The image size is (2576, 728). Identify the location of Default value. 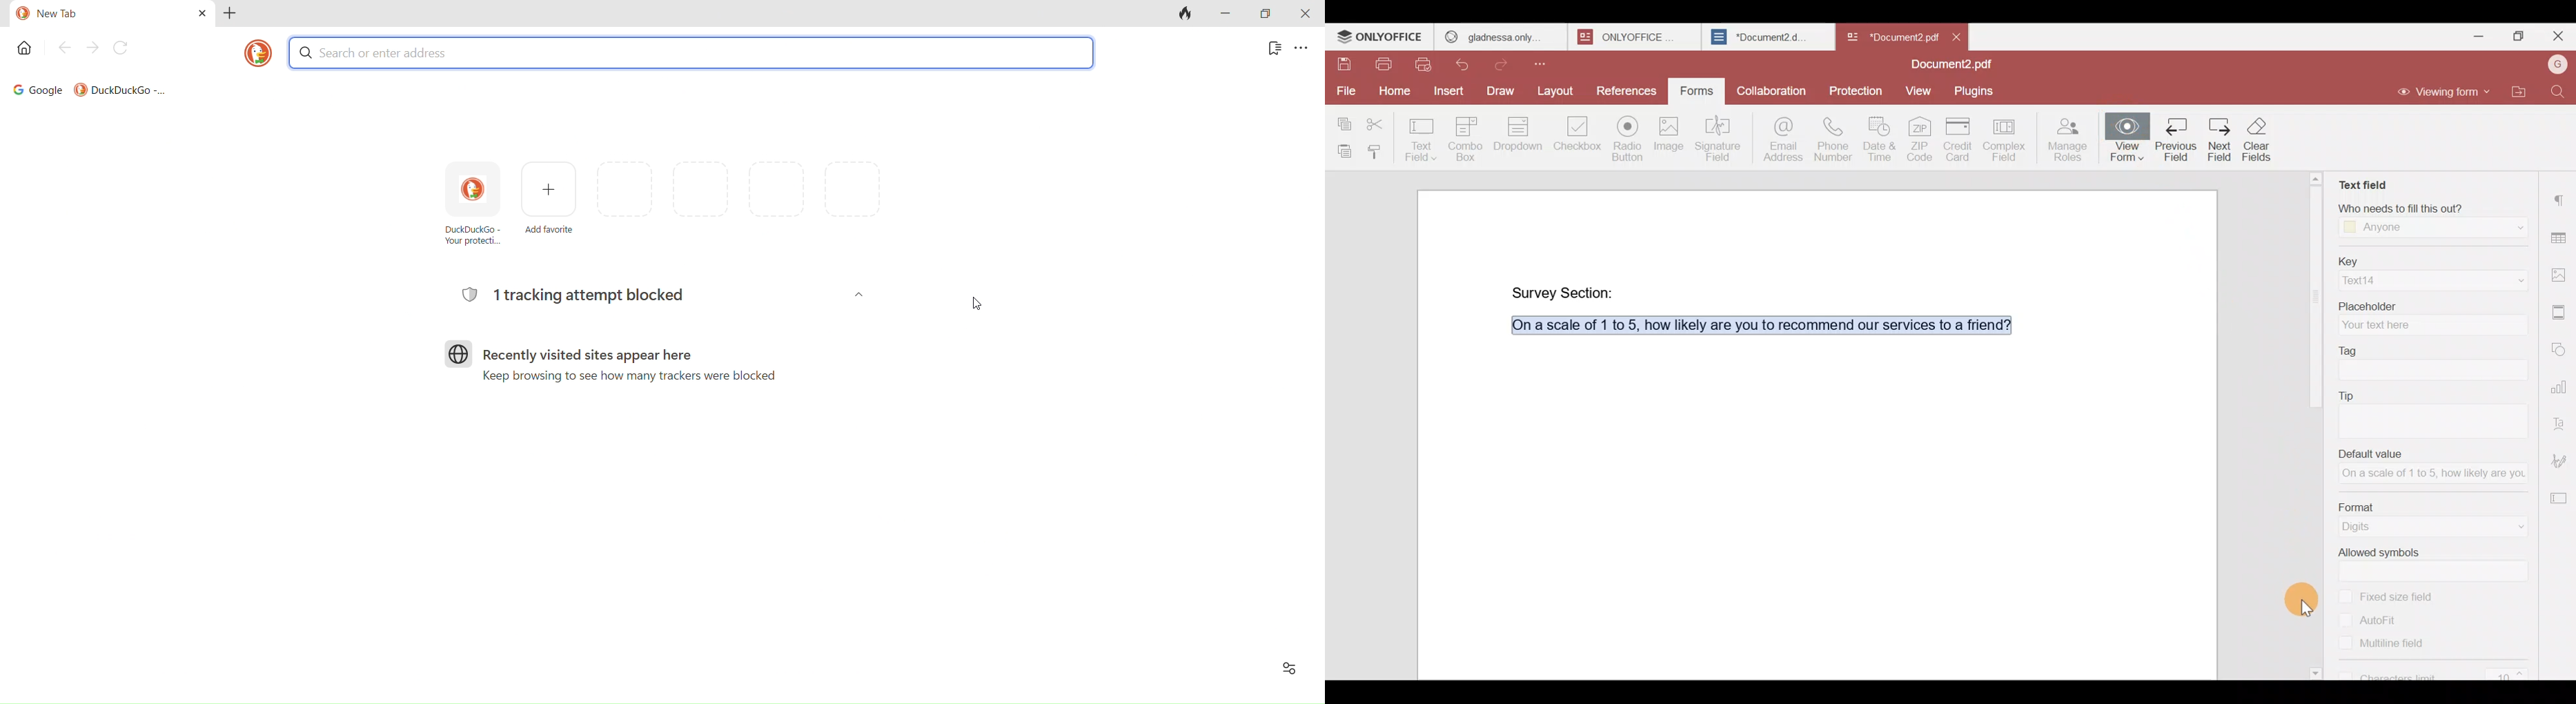
(2435, 453).